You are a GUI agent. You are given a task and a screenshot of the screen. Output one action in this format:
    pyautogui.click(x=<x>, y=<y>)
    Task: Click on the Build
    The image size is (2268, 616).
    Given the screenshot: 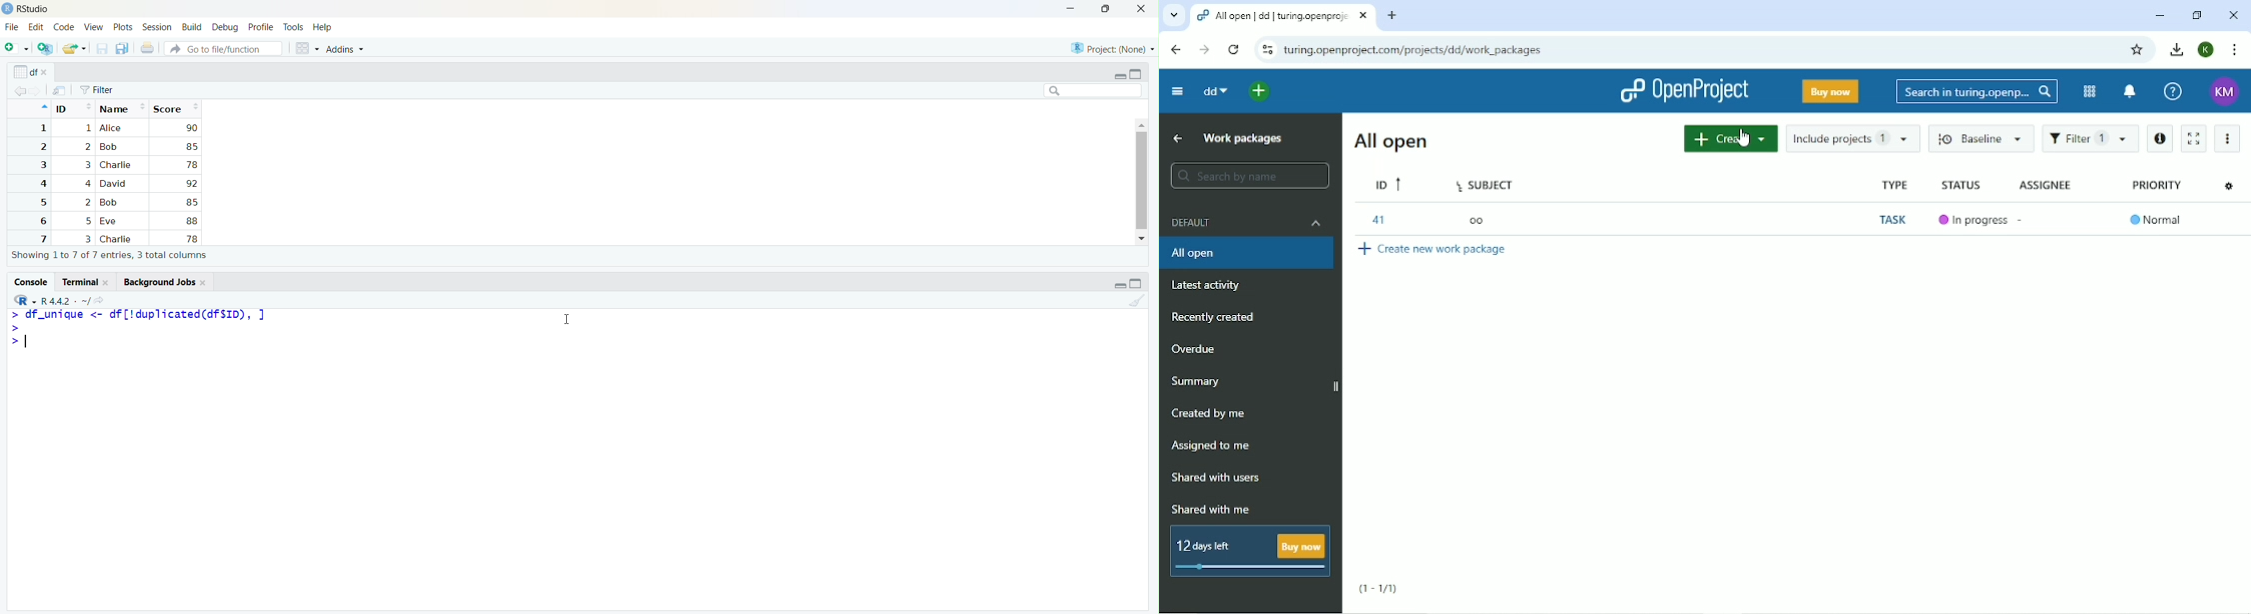 What is the action you would take?
    pyautogui.click(x=192, y=27)
    